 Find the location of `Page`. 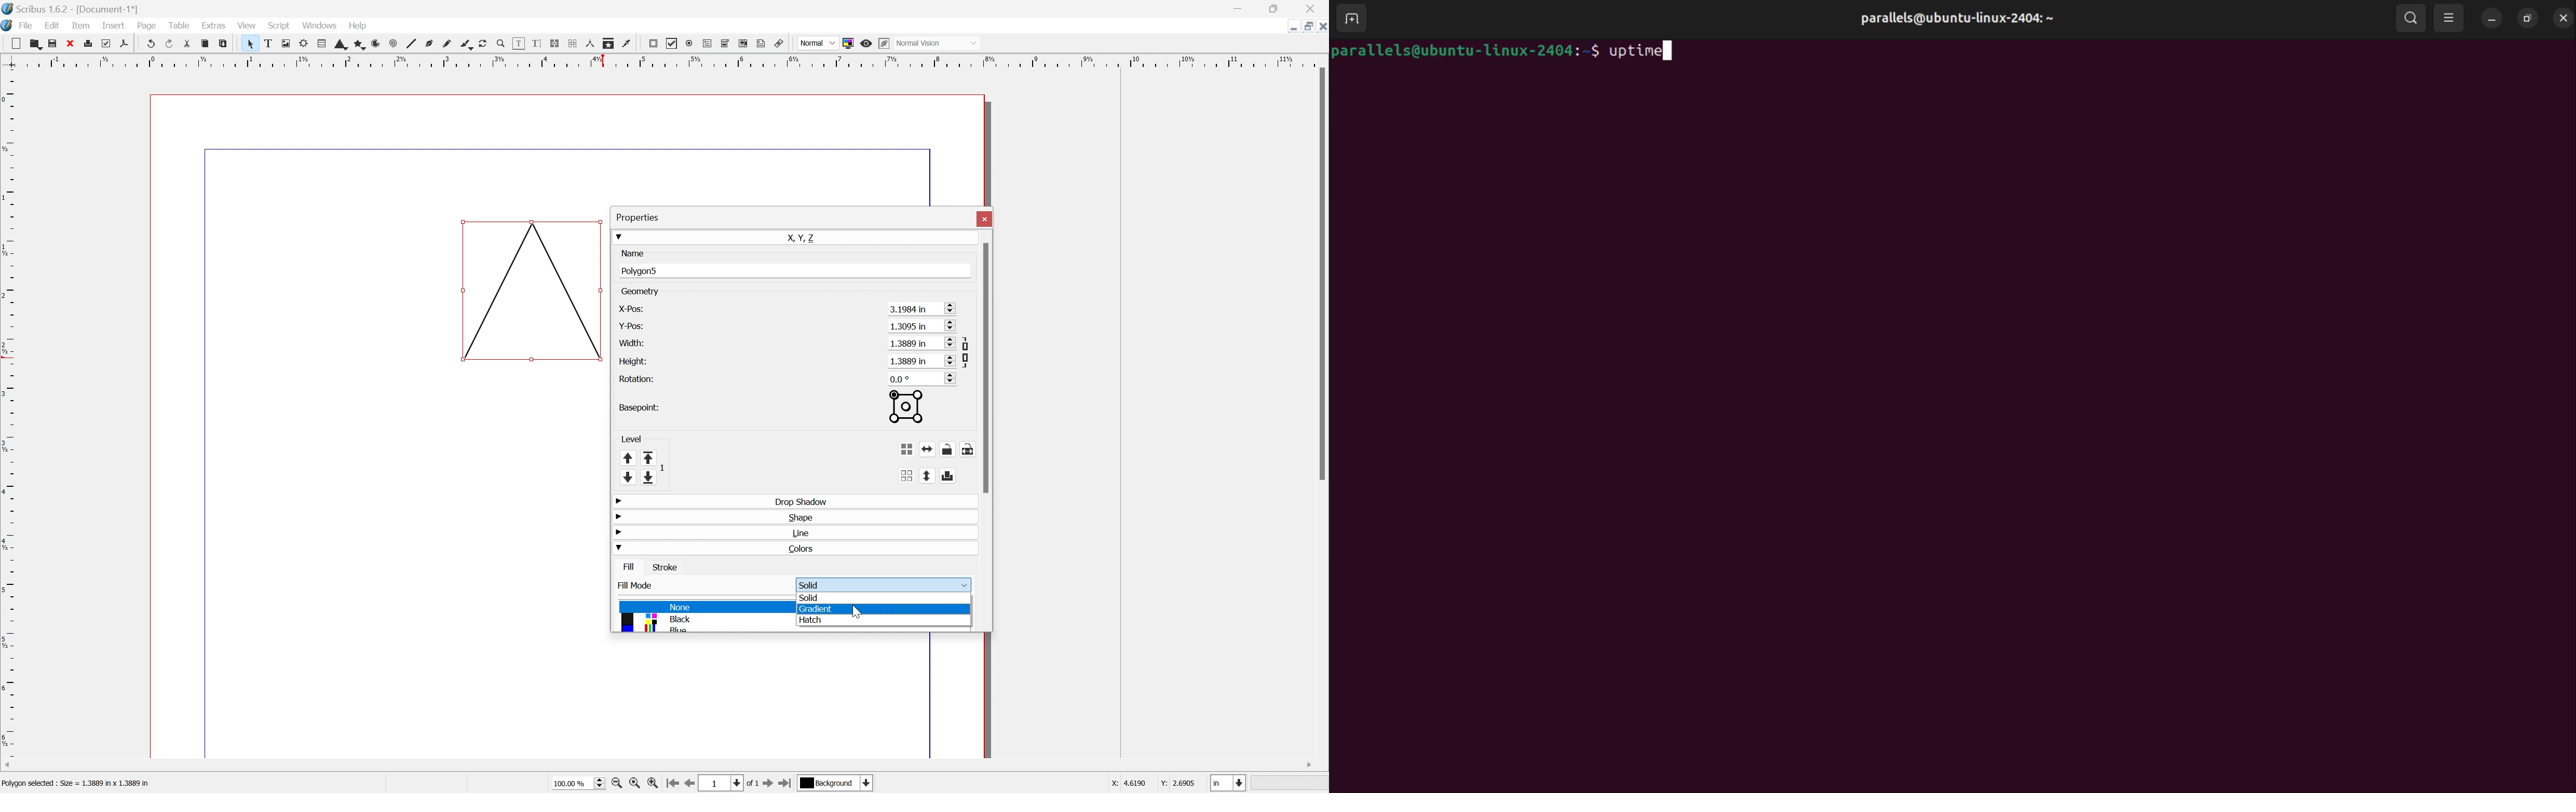

Page is located at coordinates (146, 25).